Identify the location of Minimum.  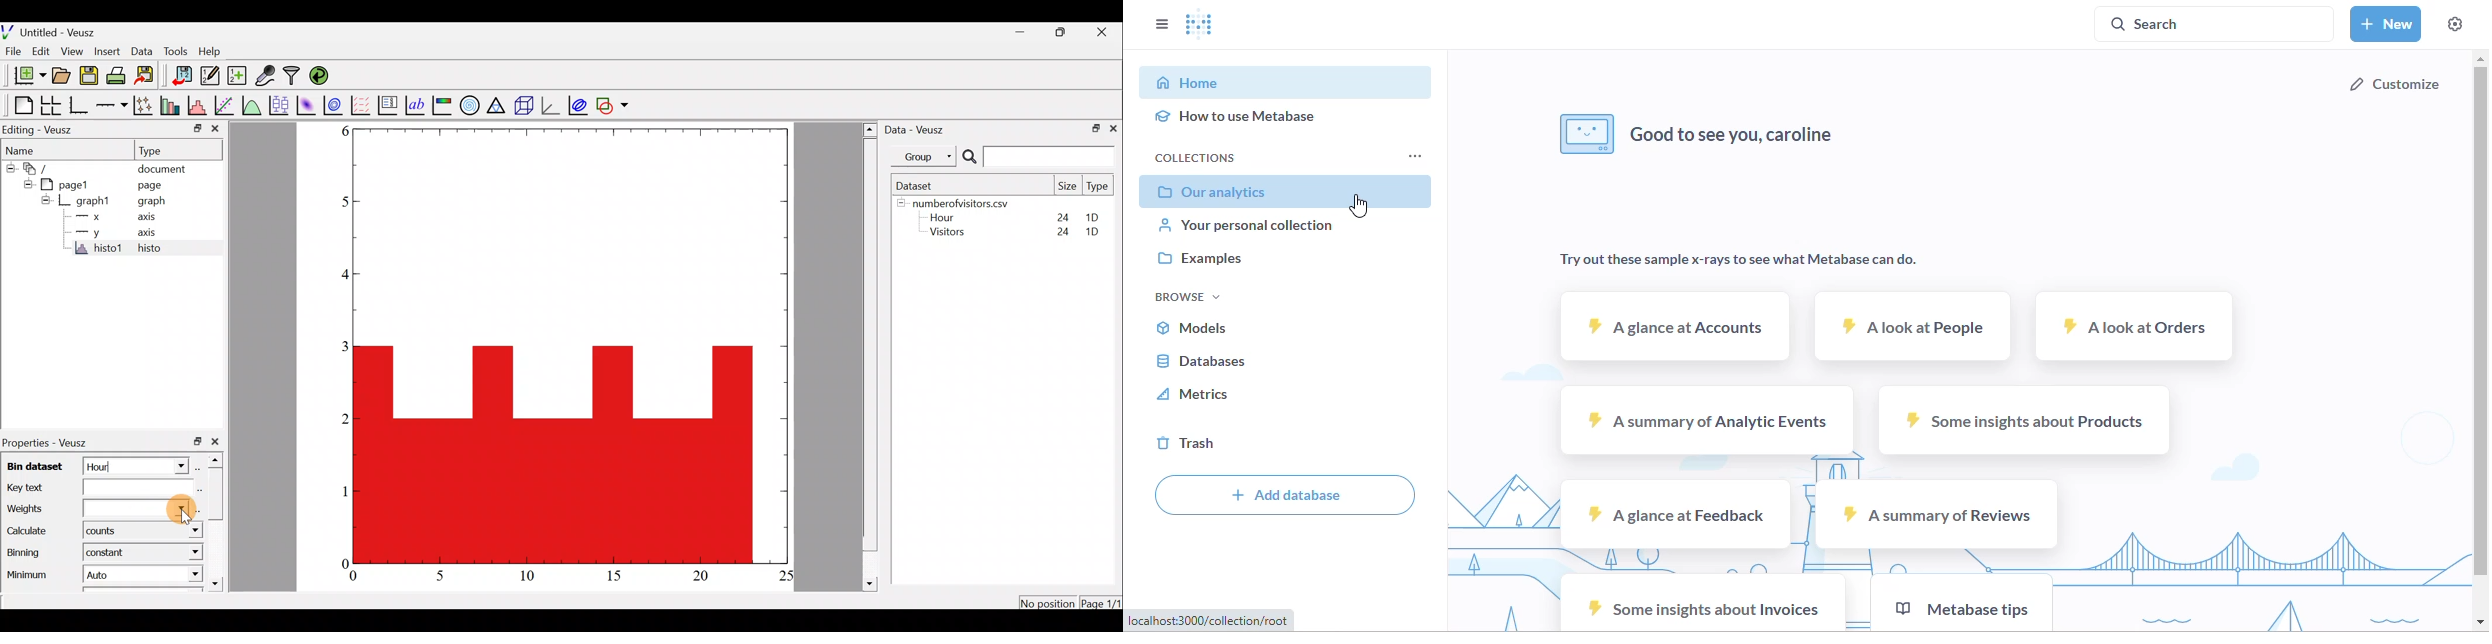
(25, 578).